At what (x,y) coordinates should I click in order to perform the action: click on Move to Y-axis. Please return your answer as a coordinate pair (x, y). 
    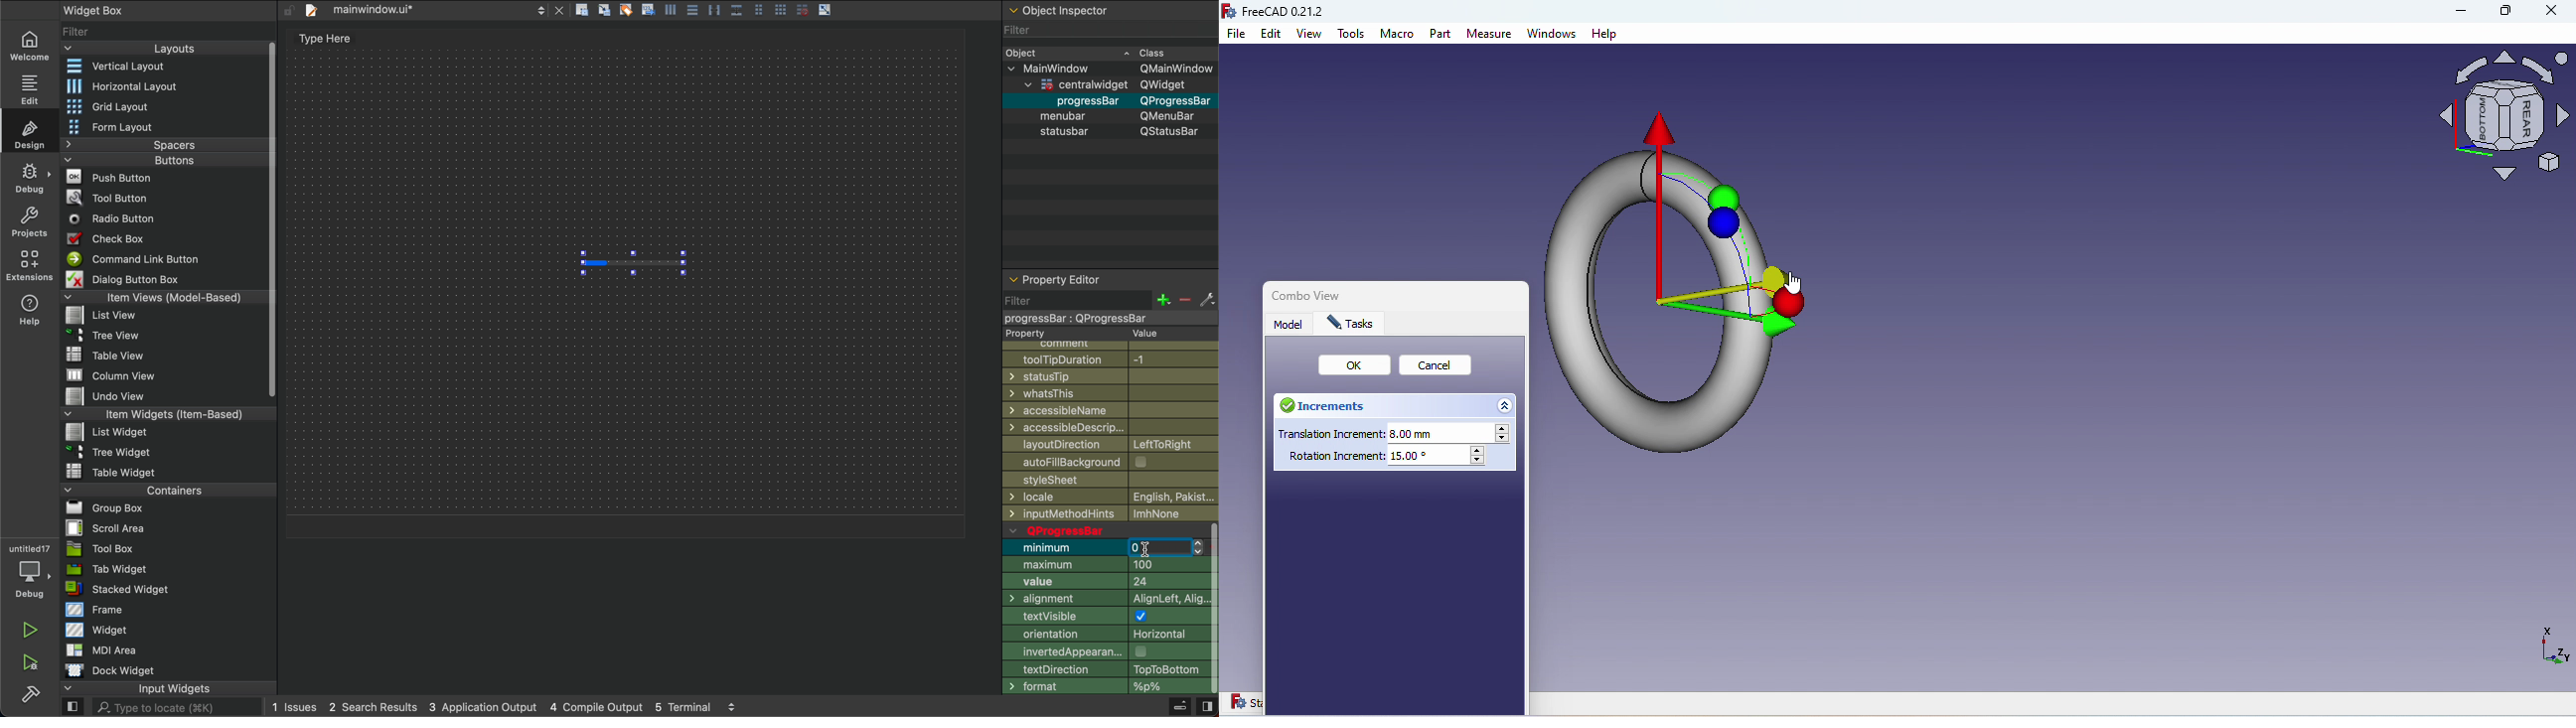
    Looking at the image, I should click on (1783, 320).